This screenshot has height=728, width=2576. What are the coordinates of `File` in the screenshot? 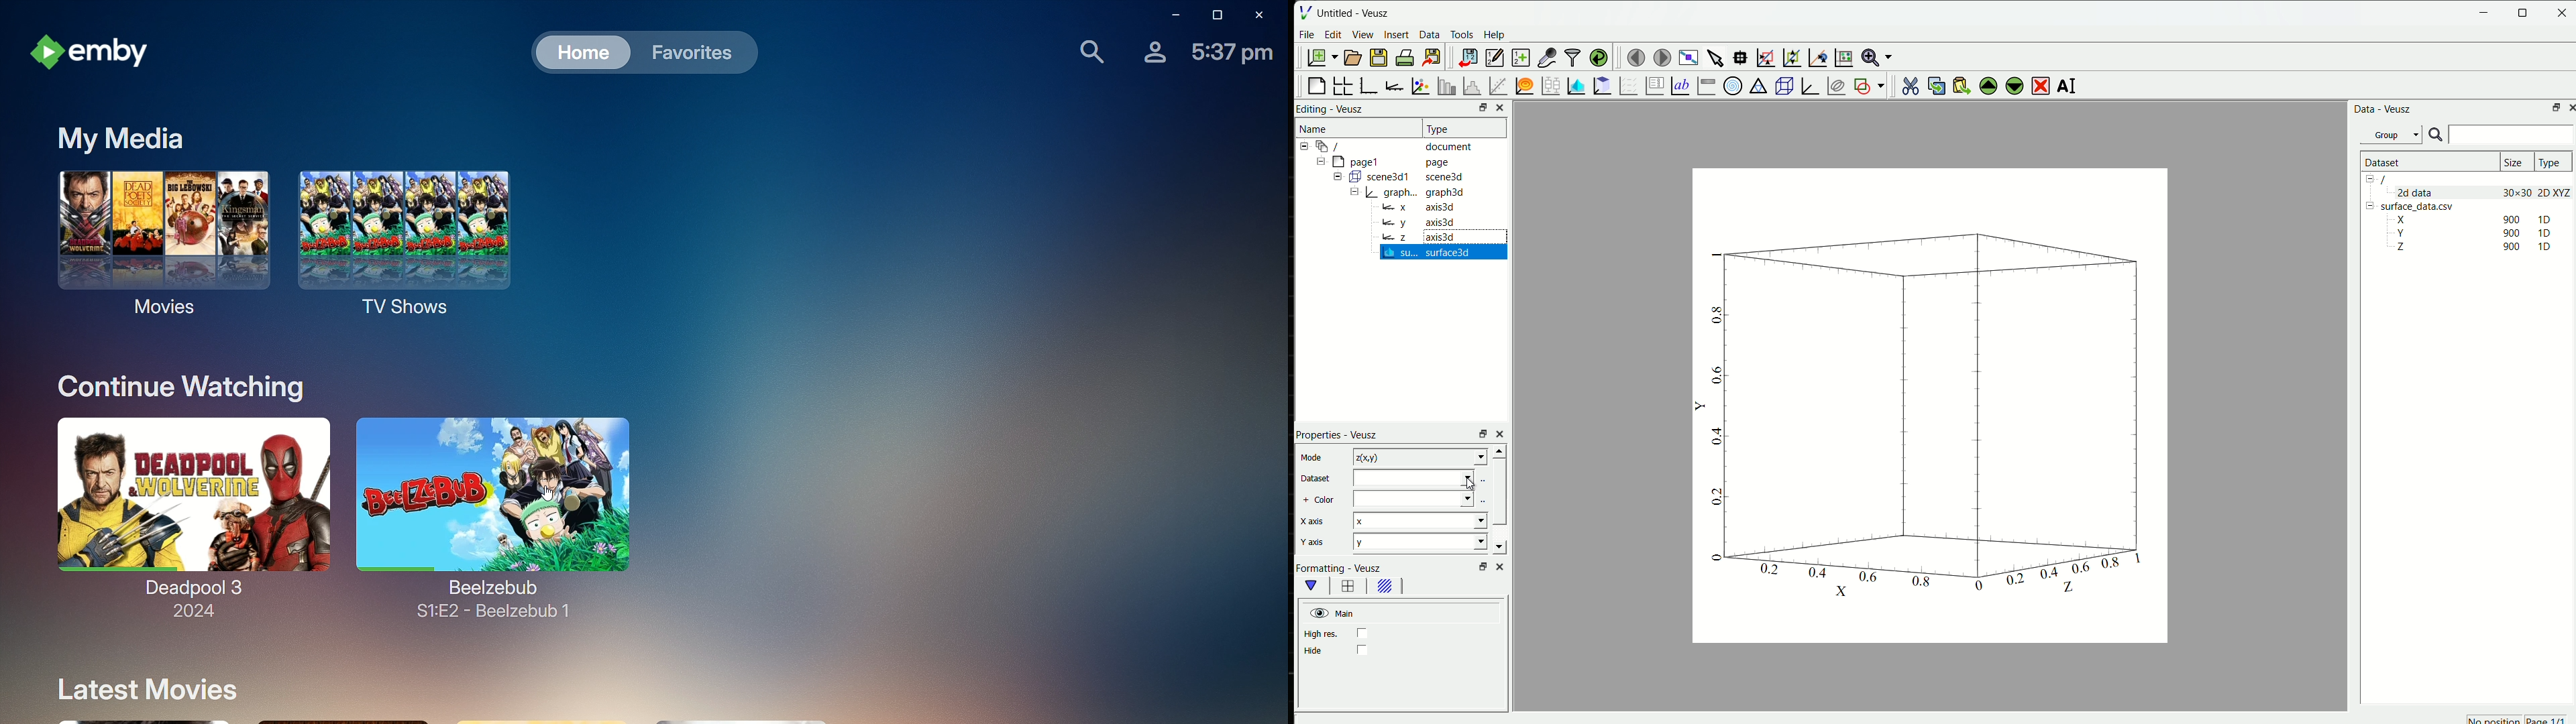 It's located at (1307, 34).